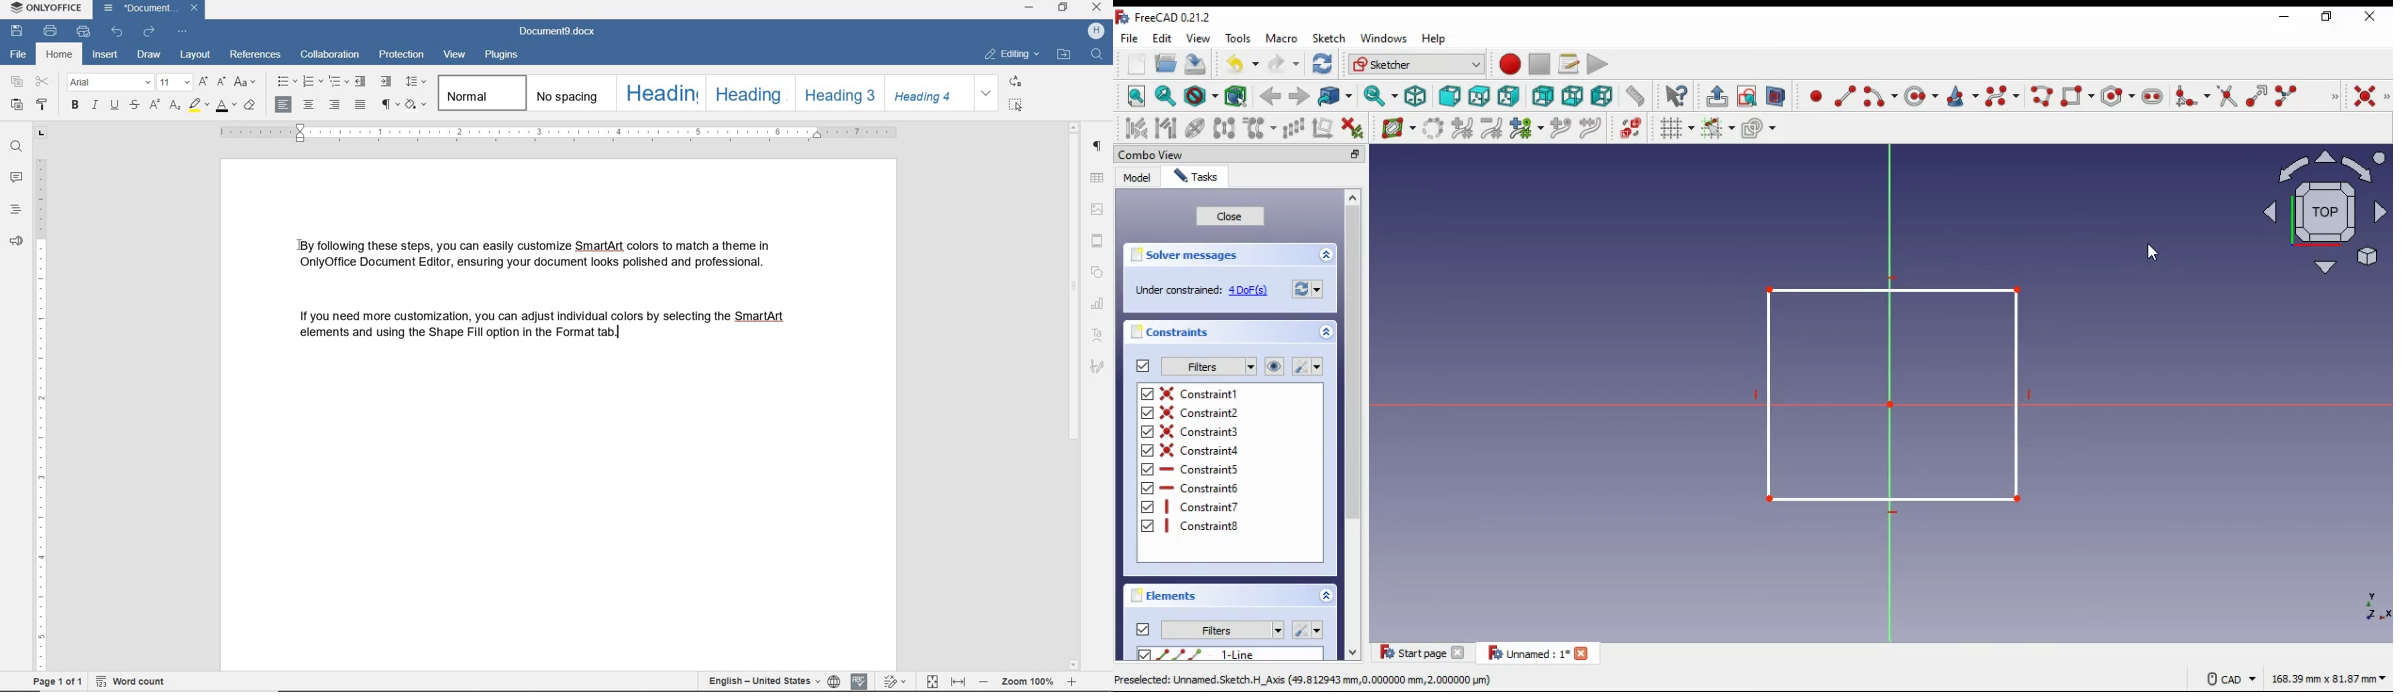 The height and width of the screenshot is (700, 2408). Describe the element at coordinates (1509, 64) in the screenshot. I see `record macro` at that location.